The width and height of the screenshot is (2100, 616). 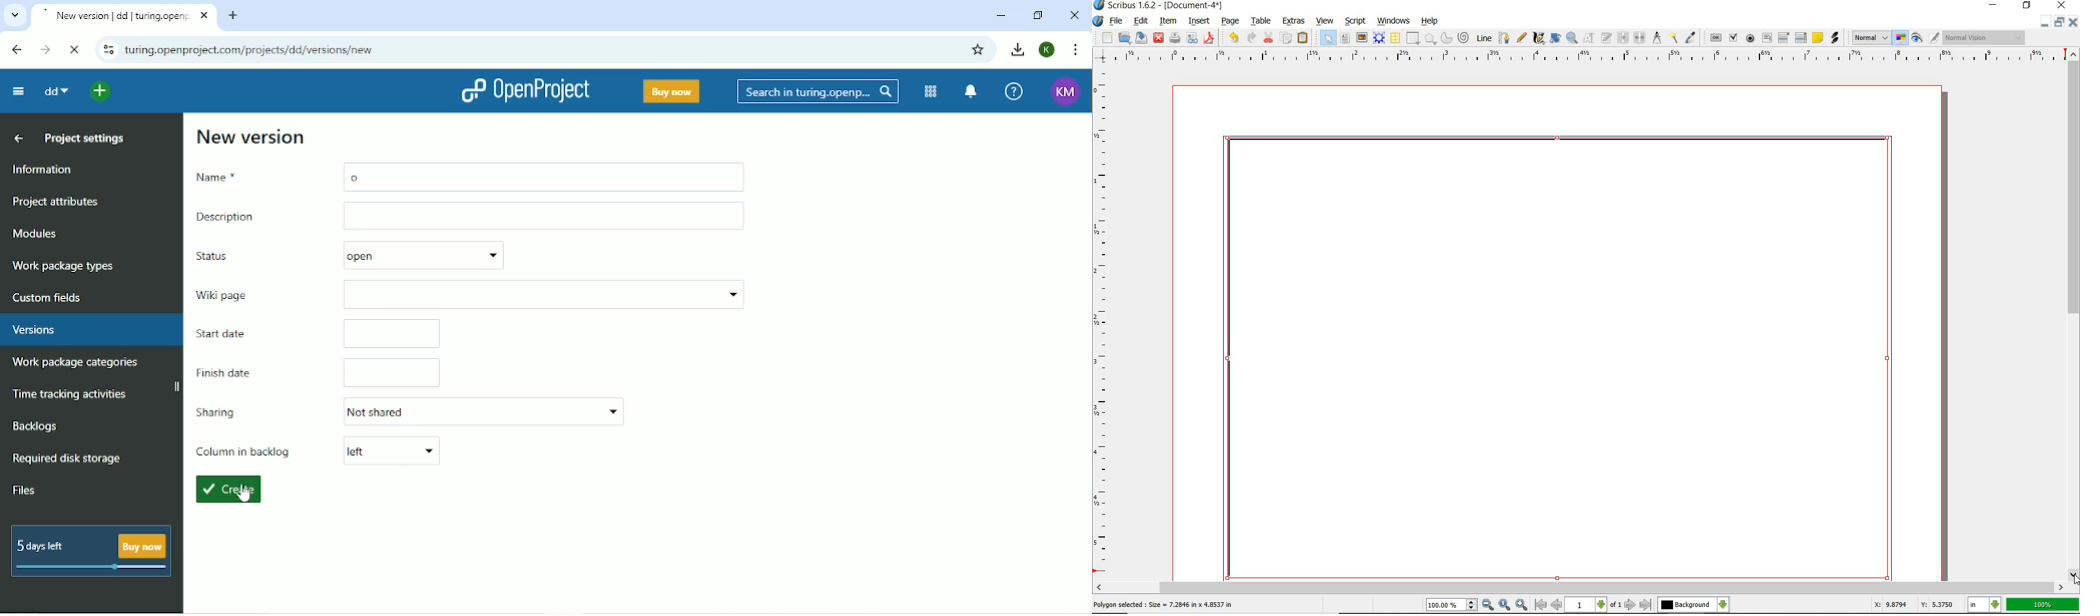 I want to click on page, so click(x=1231, y=22).